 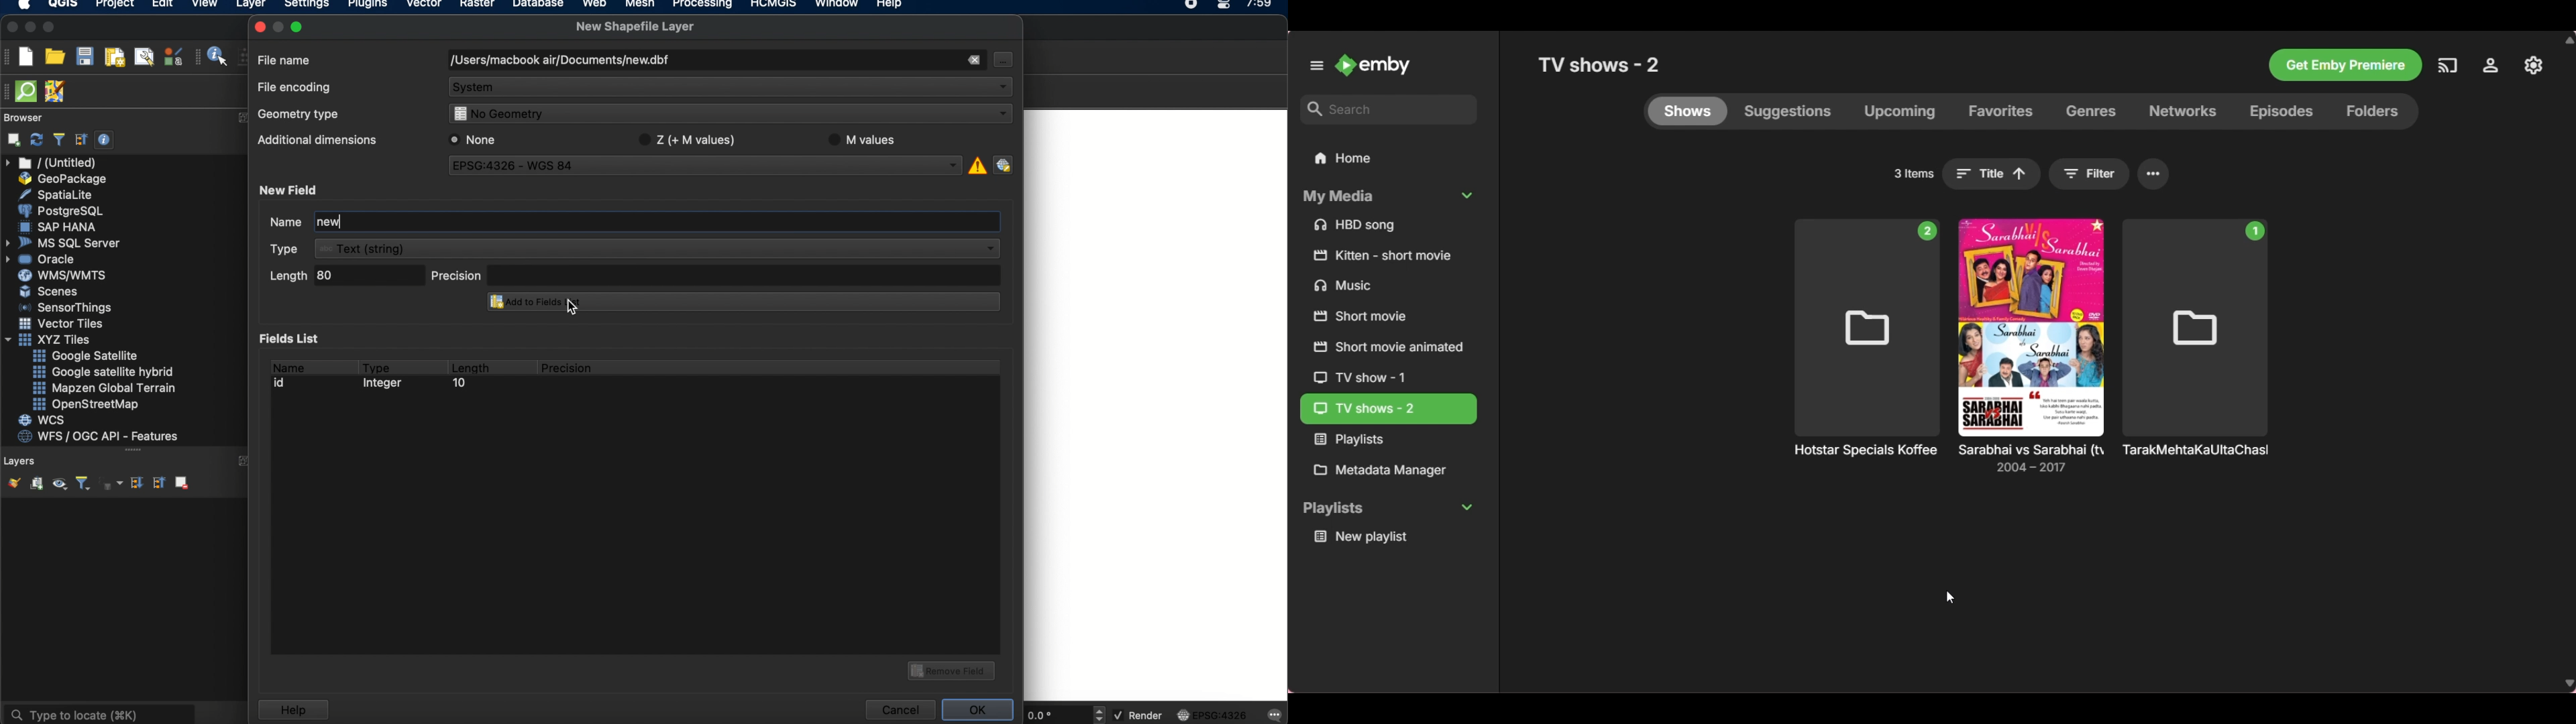 What do you see at coordinates (731, 88) in the screenshot?
I see `system dropdown menu` at bounding box center [731, 88].